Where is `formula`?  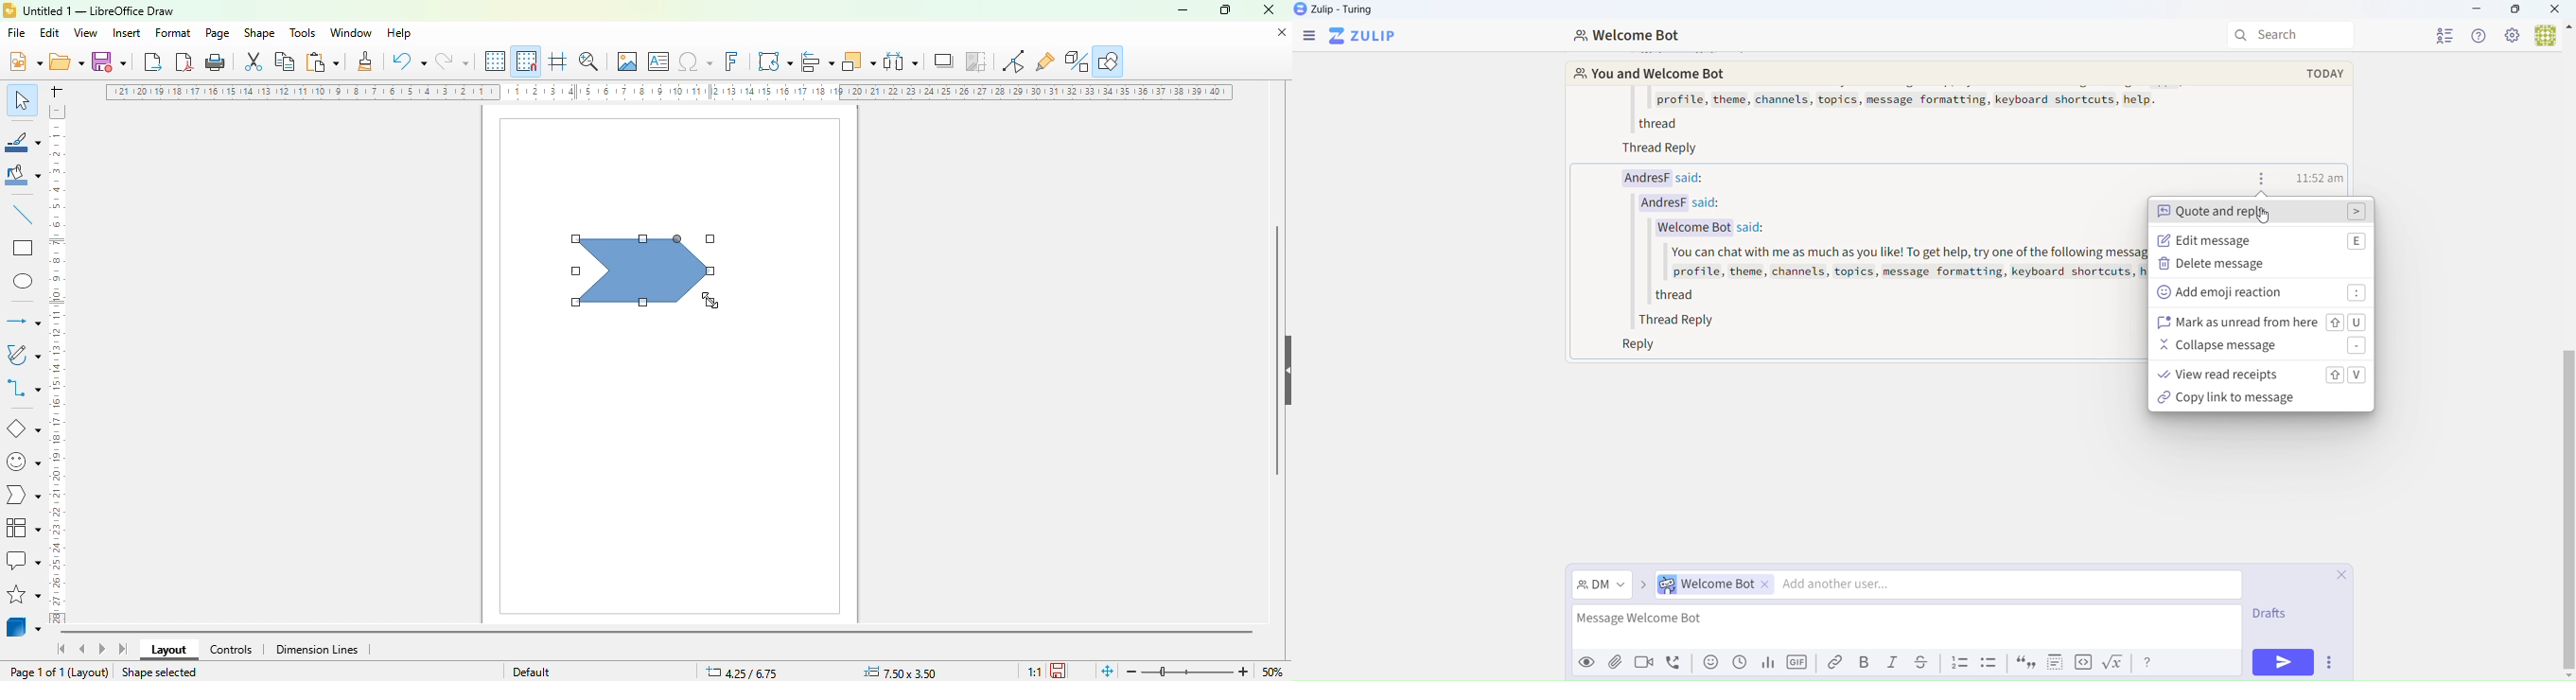 formula is located at coordinates (2117, 664).